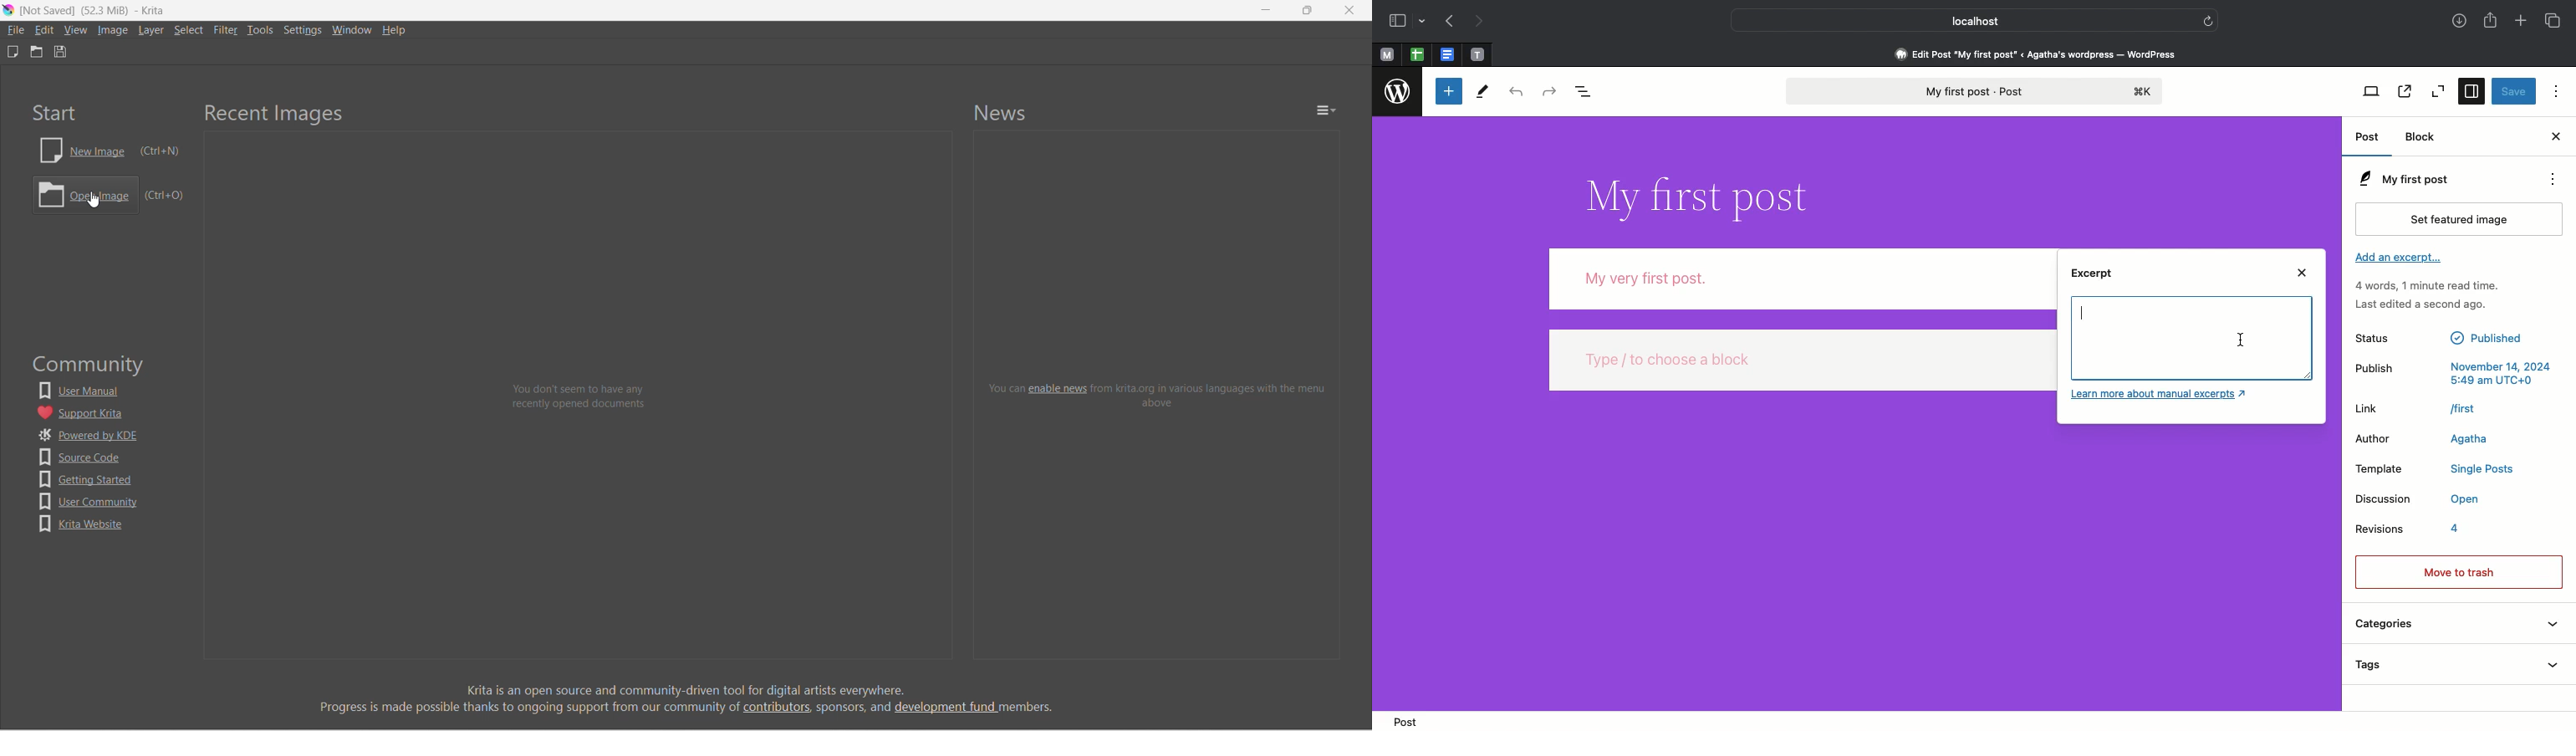 The height and width of the screenshot is (756, 2576). What do you see at coordinates (2211, 18) in the screenshot?
I see `refresh` at bounding box center [2211, 18].